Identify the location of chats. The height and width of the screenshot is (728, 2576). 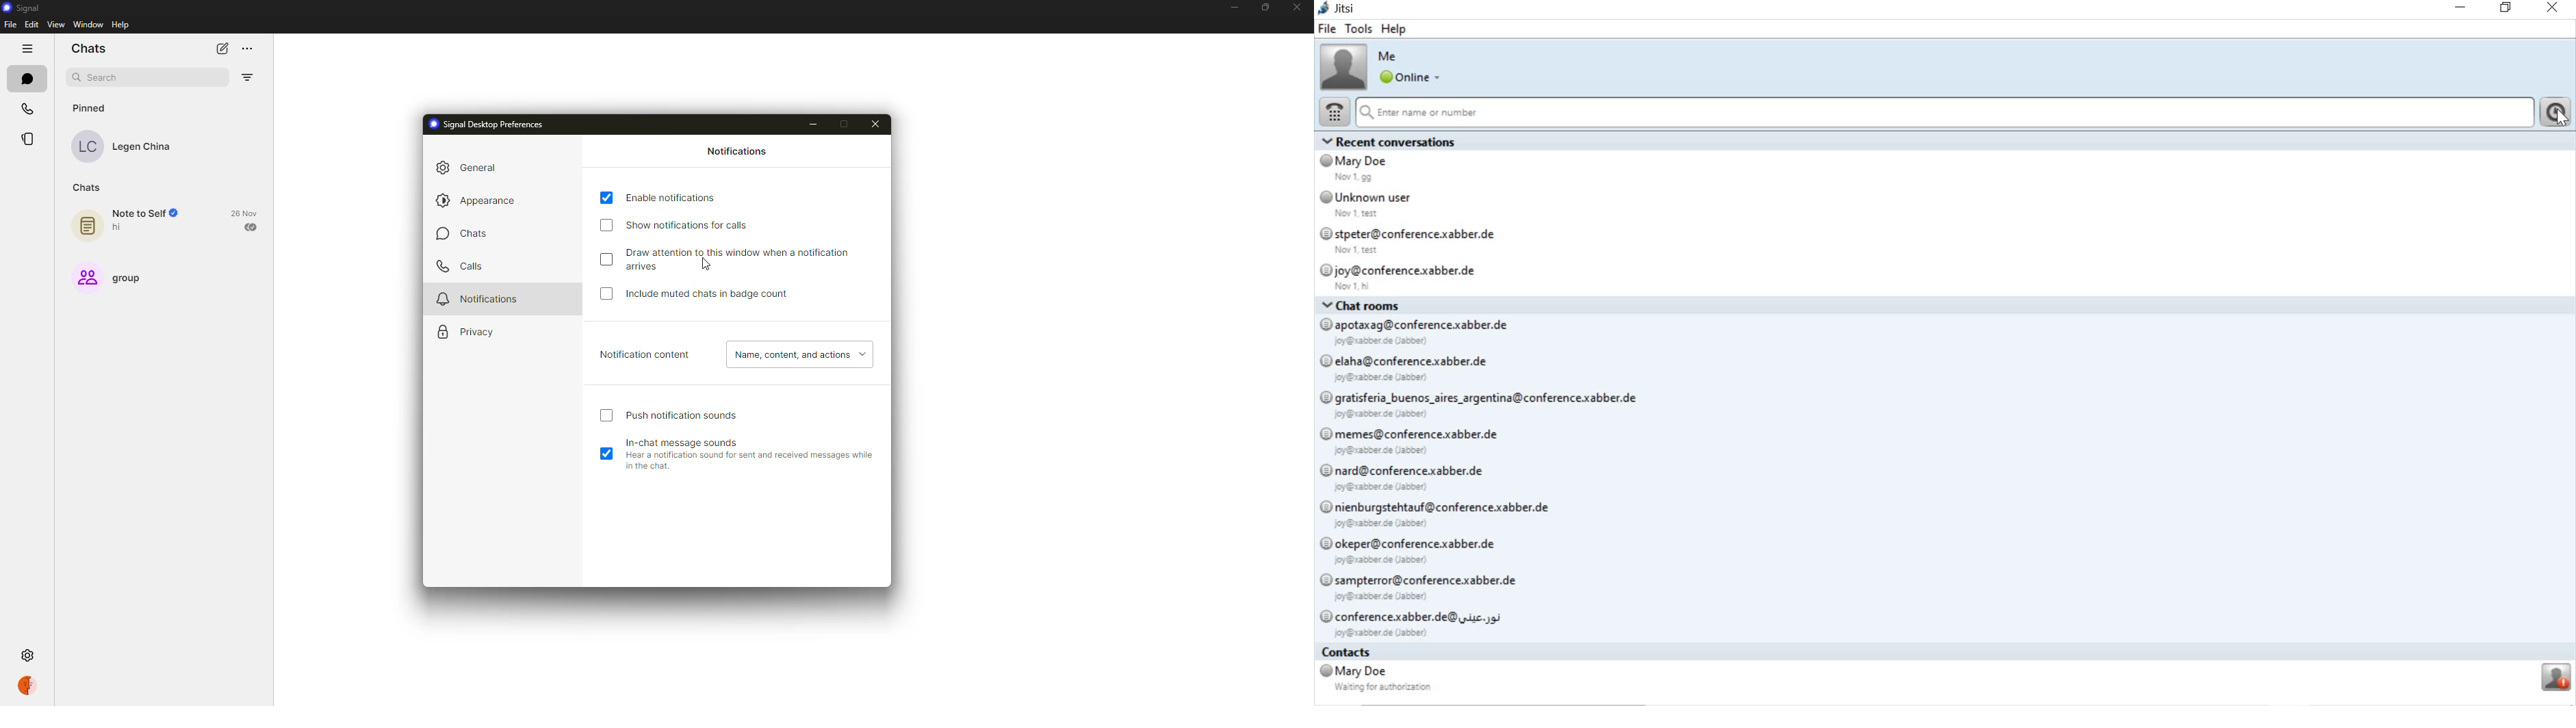
(27, 79).